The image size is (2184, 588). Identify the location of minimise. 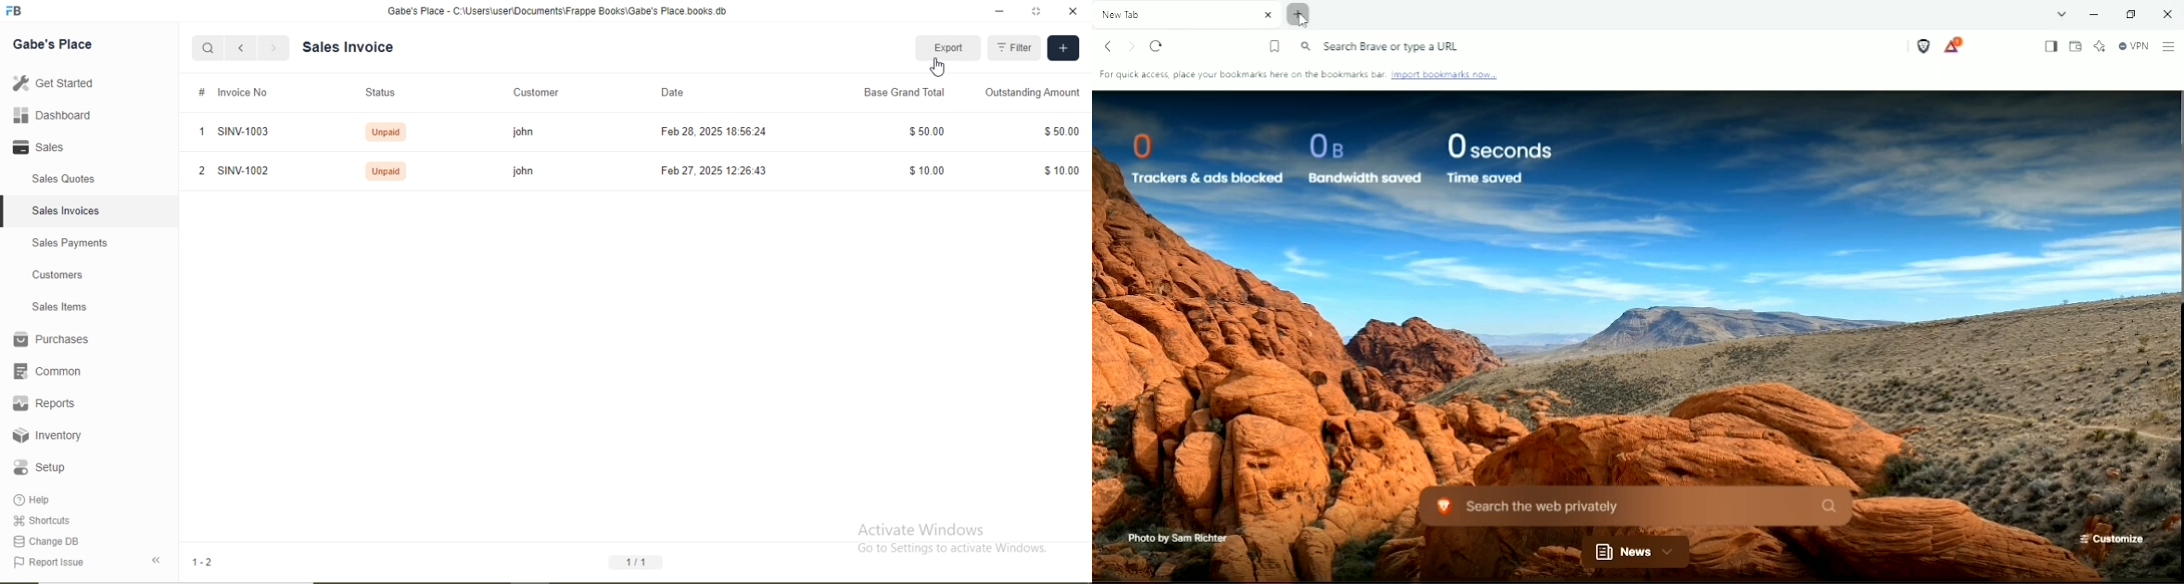
(1000, 10).